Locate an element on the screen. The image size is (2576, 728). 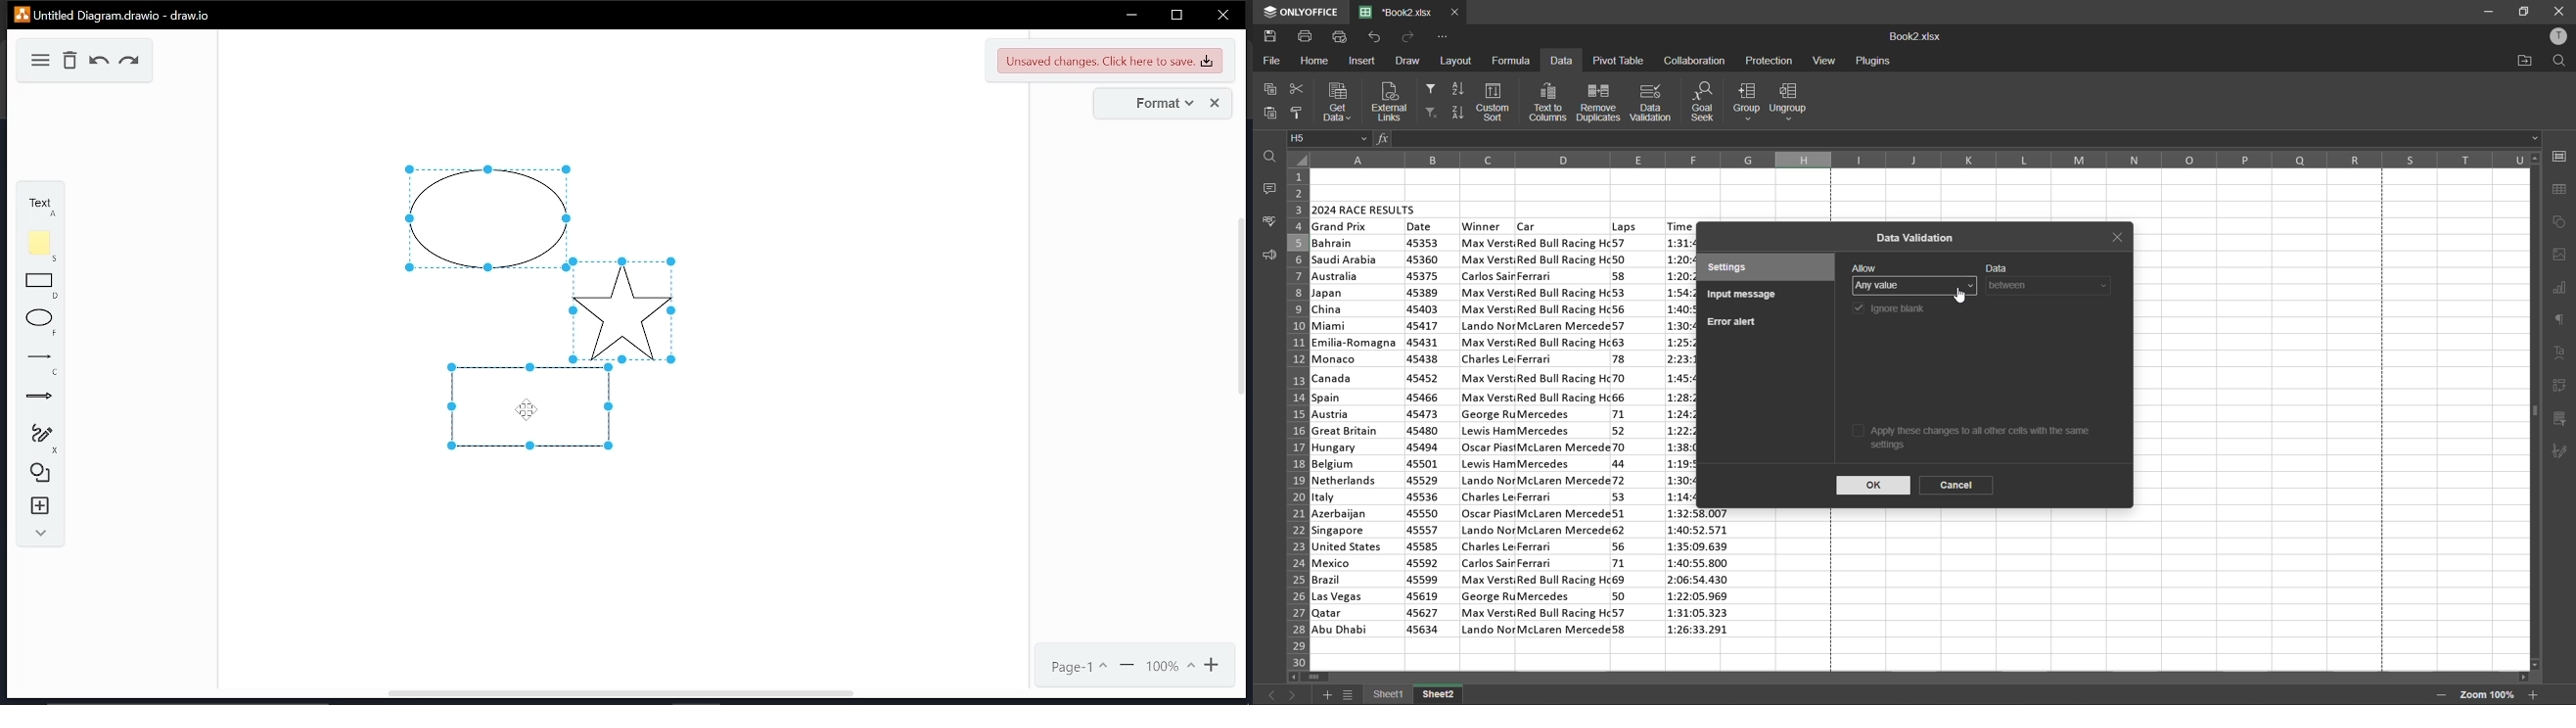
pivot table is located at coordinates (1617, 60).